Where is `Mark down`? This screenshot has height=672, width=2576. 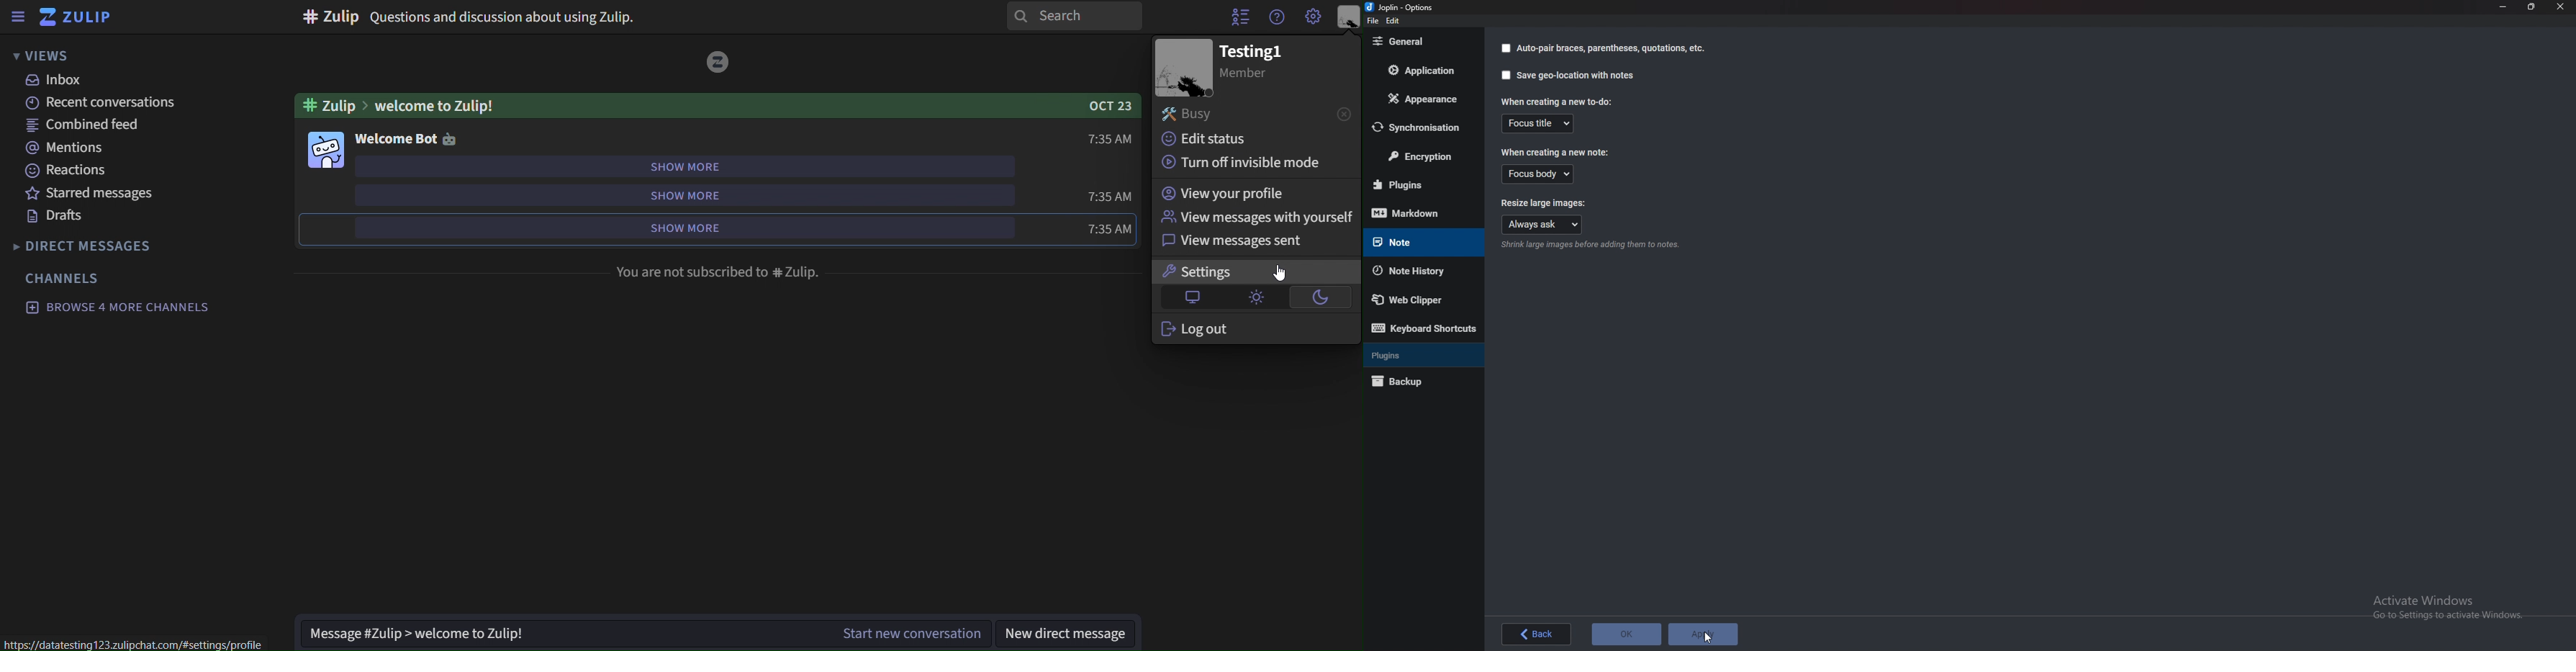
Mark down is located at coordinates (1416, 214).